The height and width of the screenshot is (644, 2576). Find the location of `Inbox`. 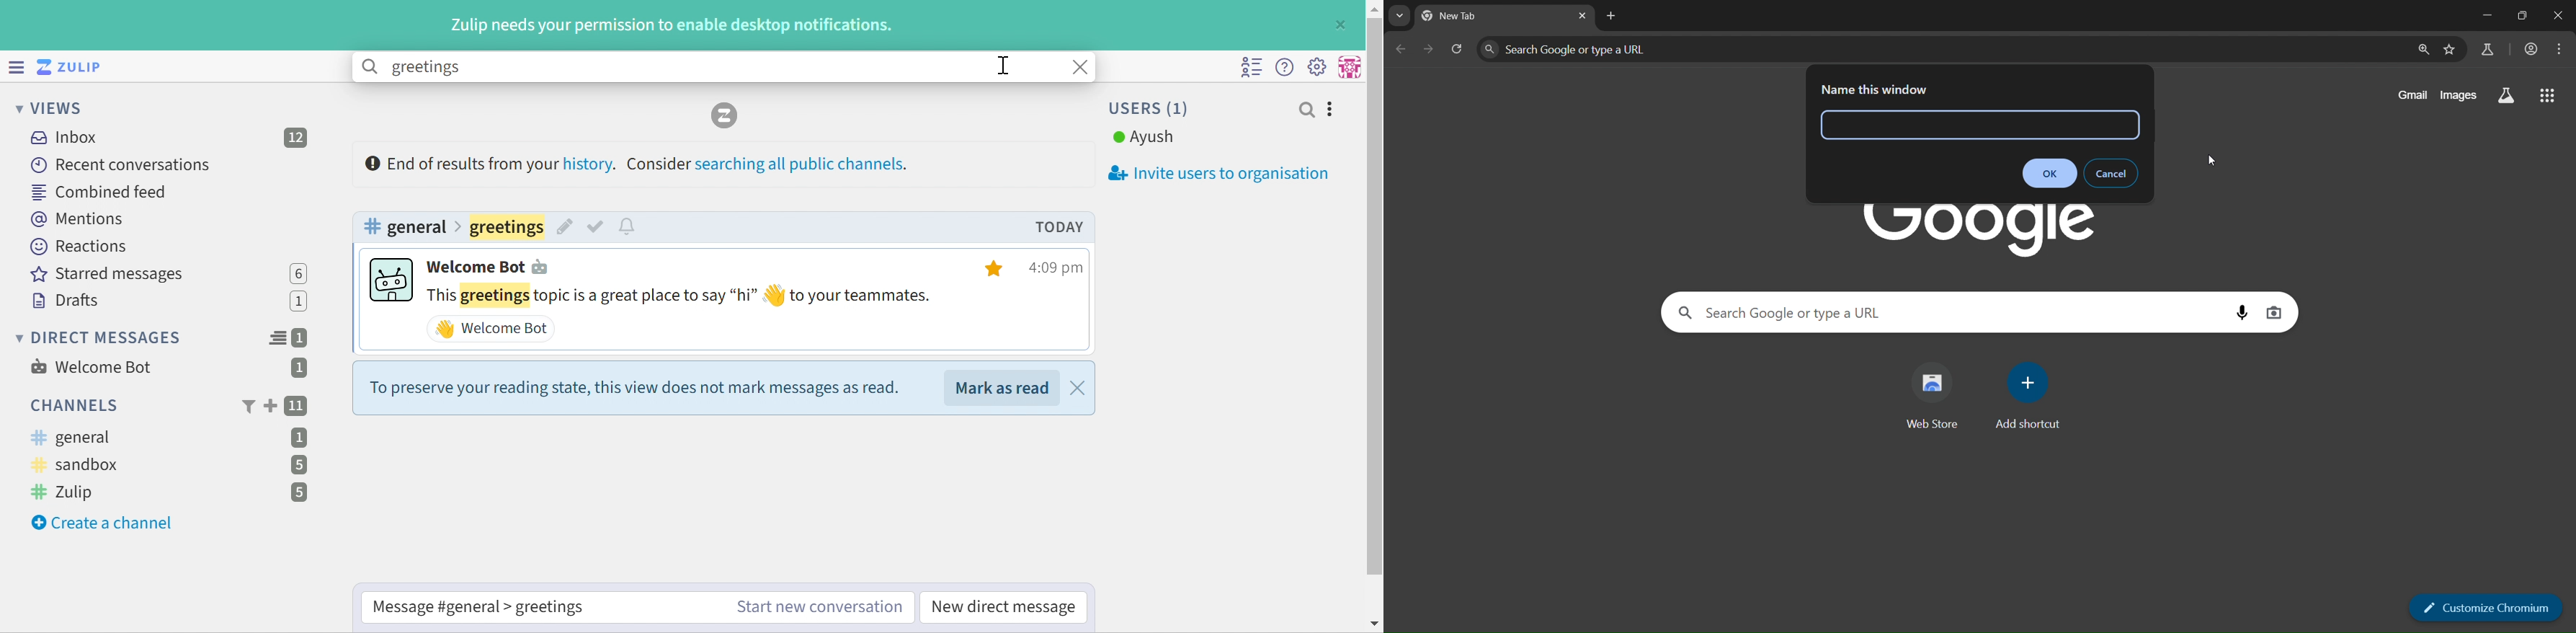

Inbox is located at coordinates (63, 138).